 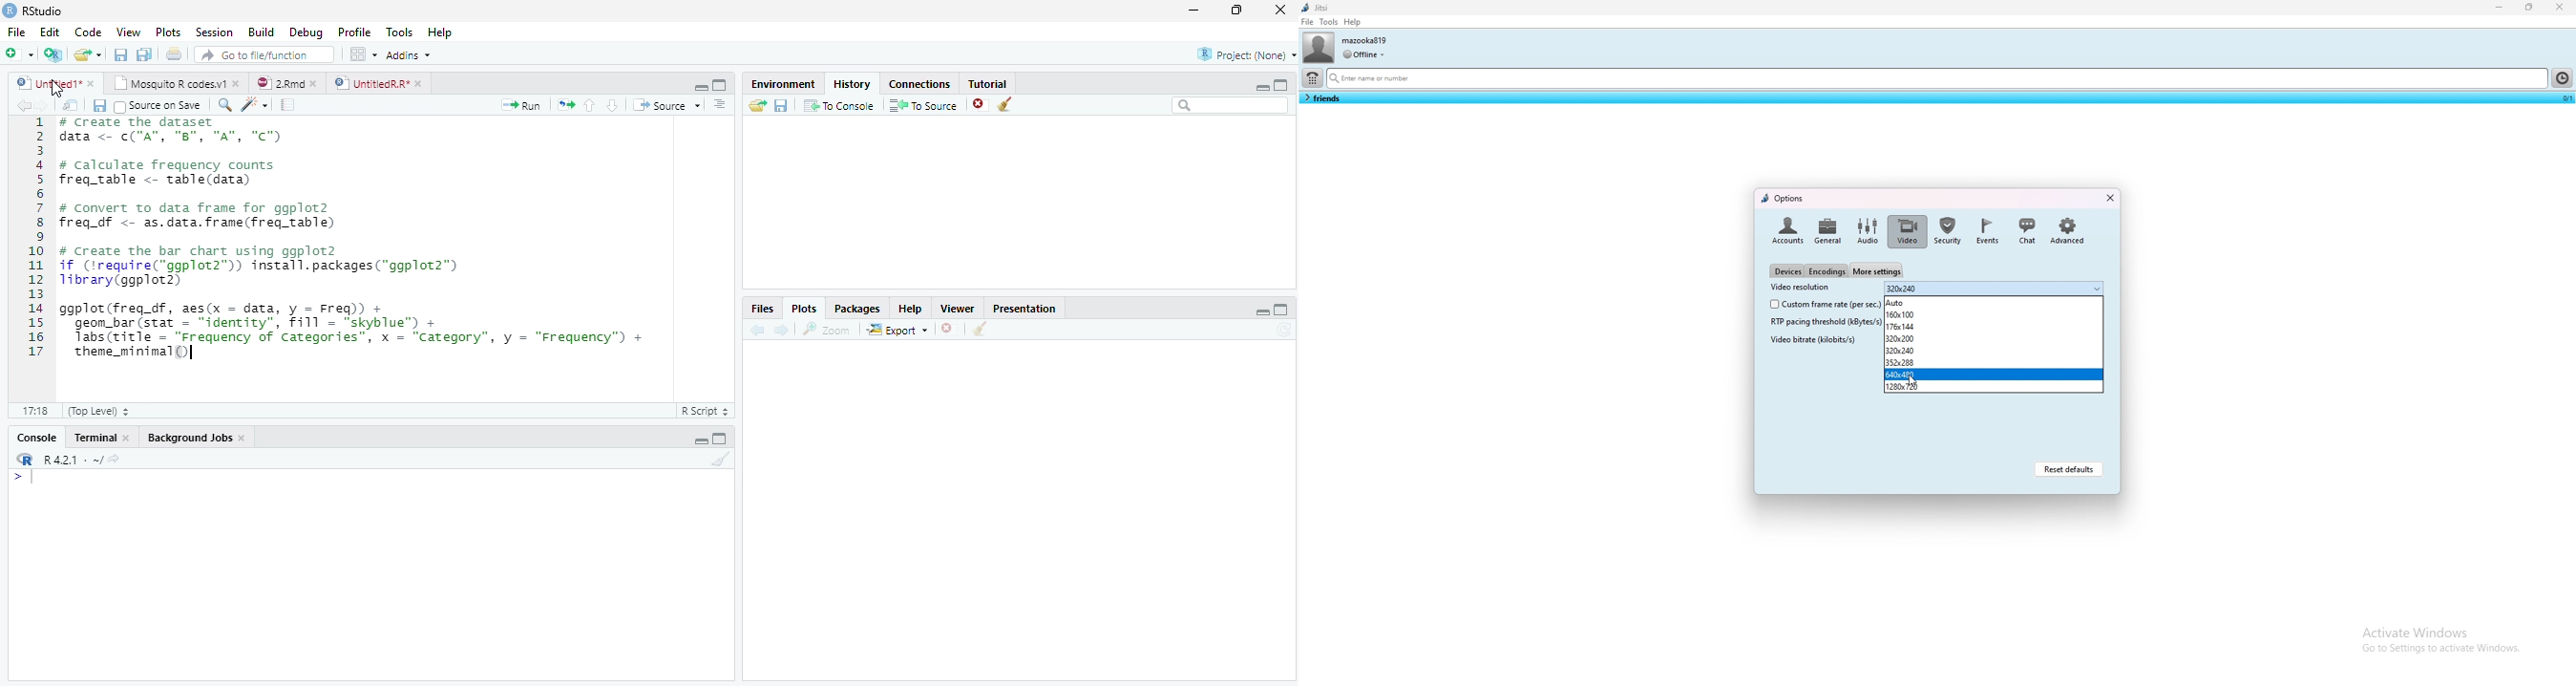 I want to click on Connections, so click(x=918, y=84).